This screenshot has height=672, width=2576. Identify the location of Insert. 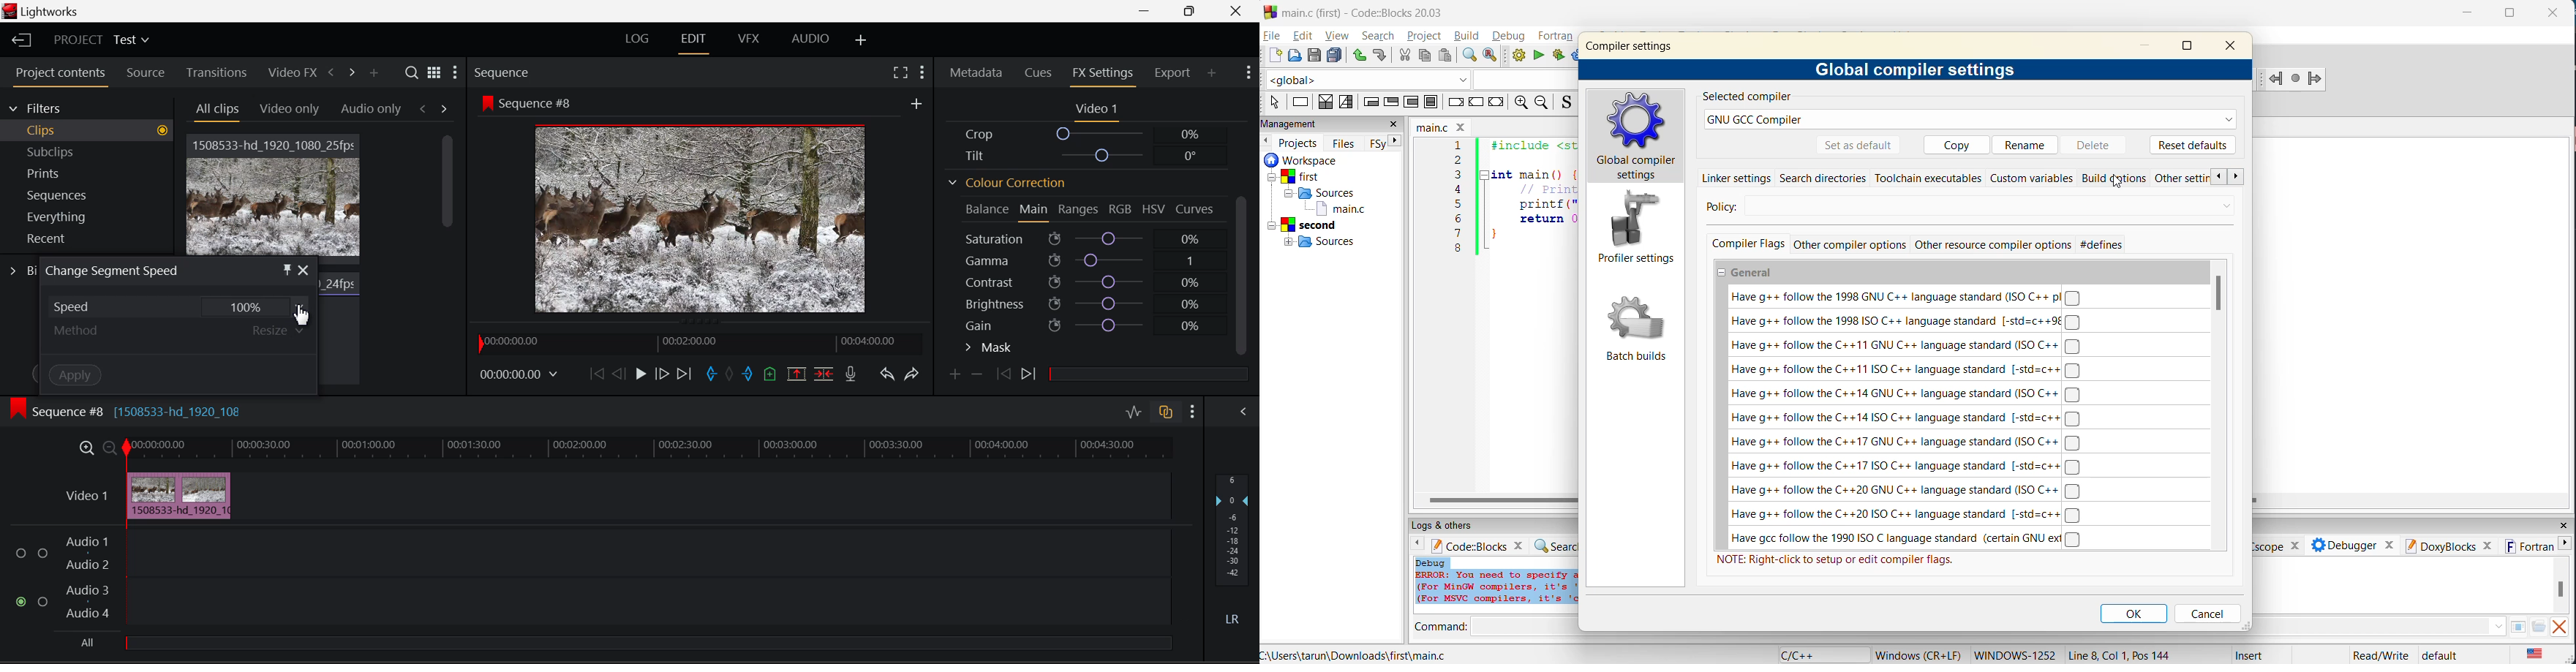
(2251, 654).